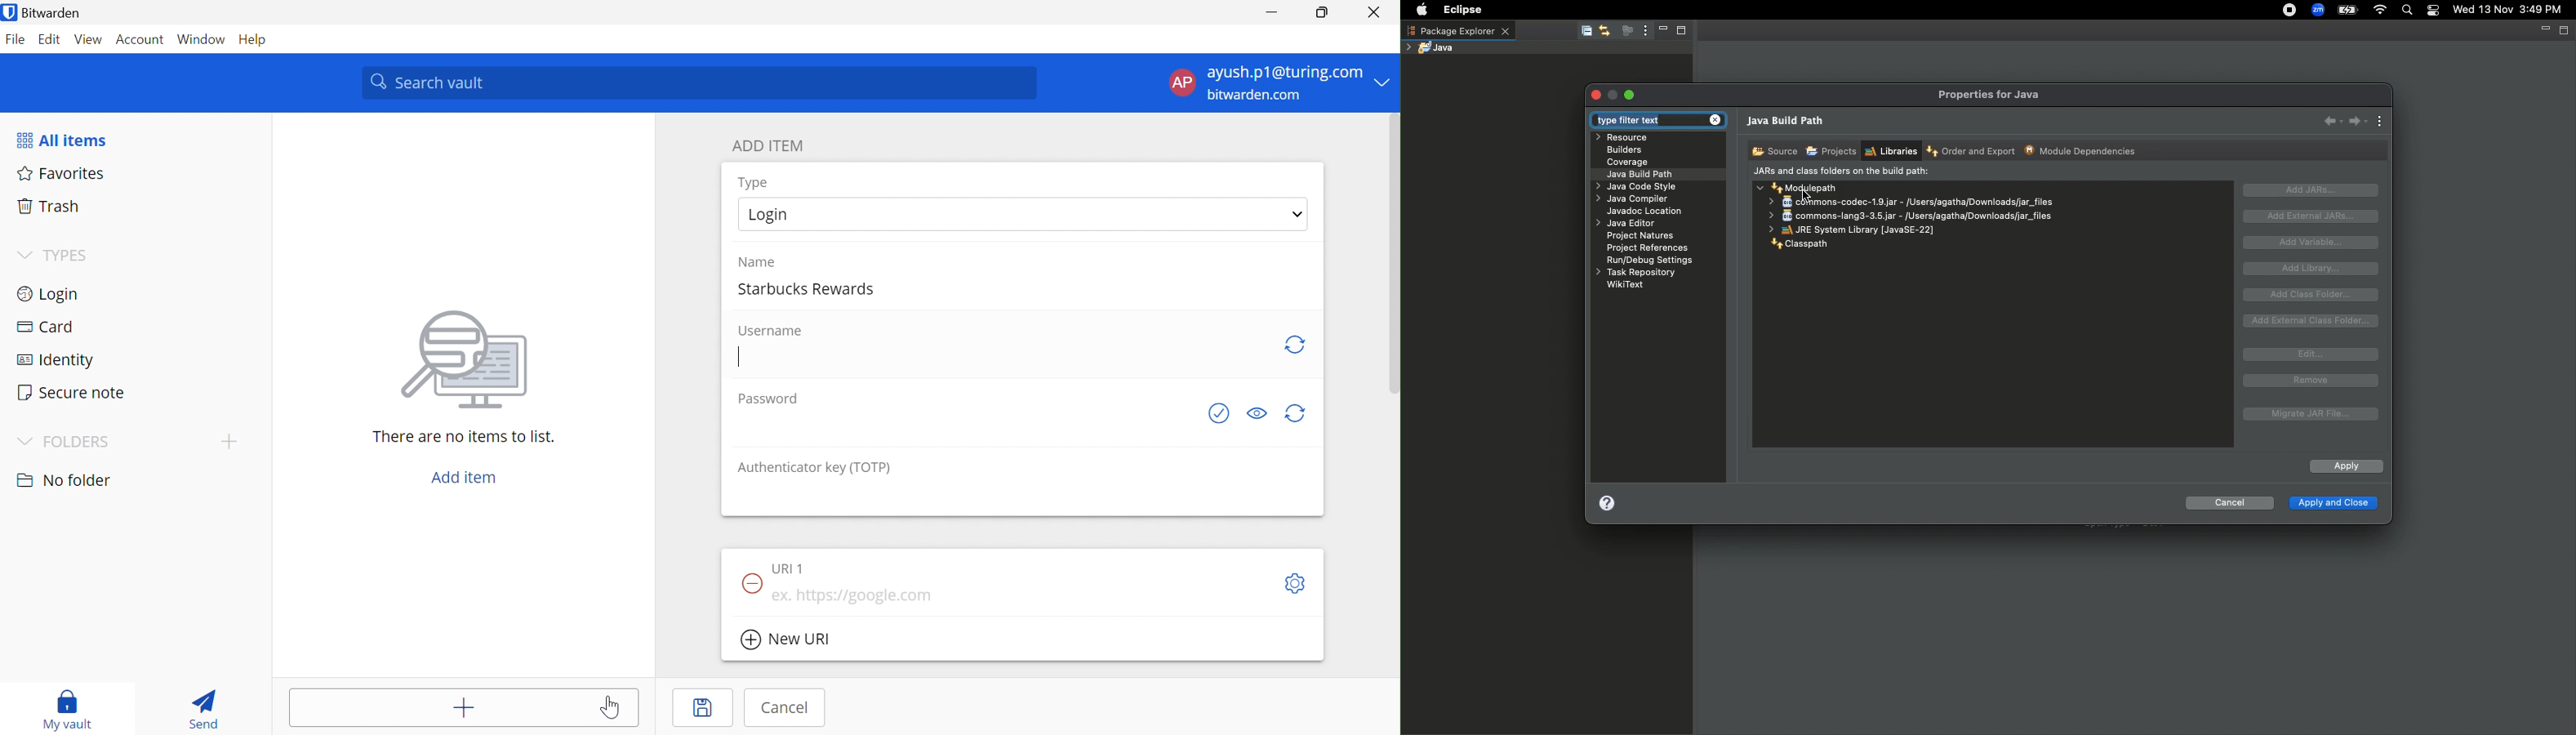 This screenshot has height=756, width=2576. I want to click on Check if password has been exposed, so click(1222, 414).